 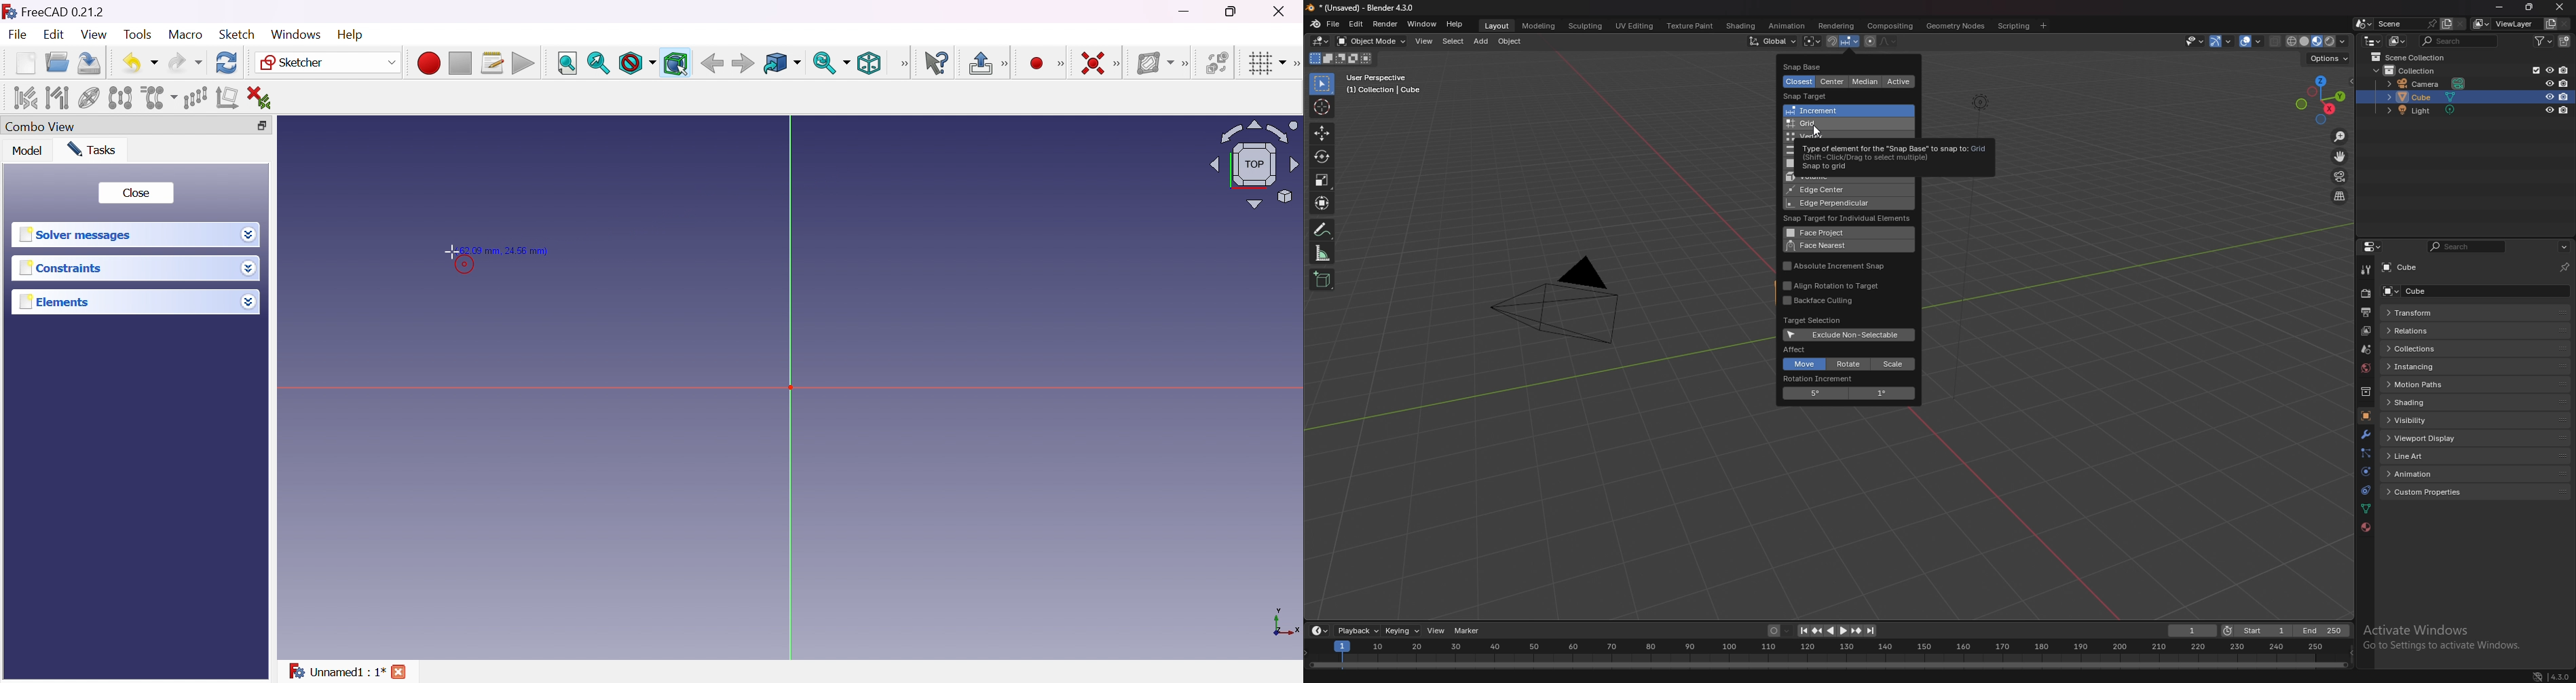 I want to click on Remove axes alignment, so click(x=227, y=98).